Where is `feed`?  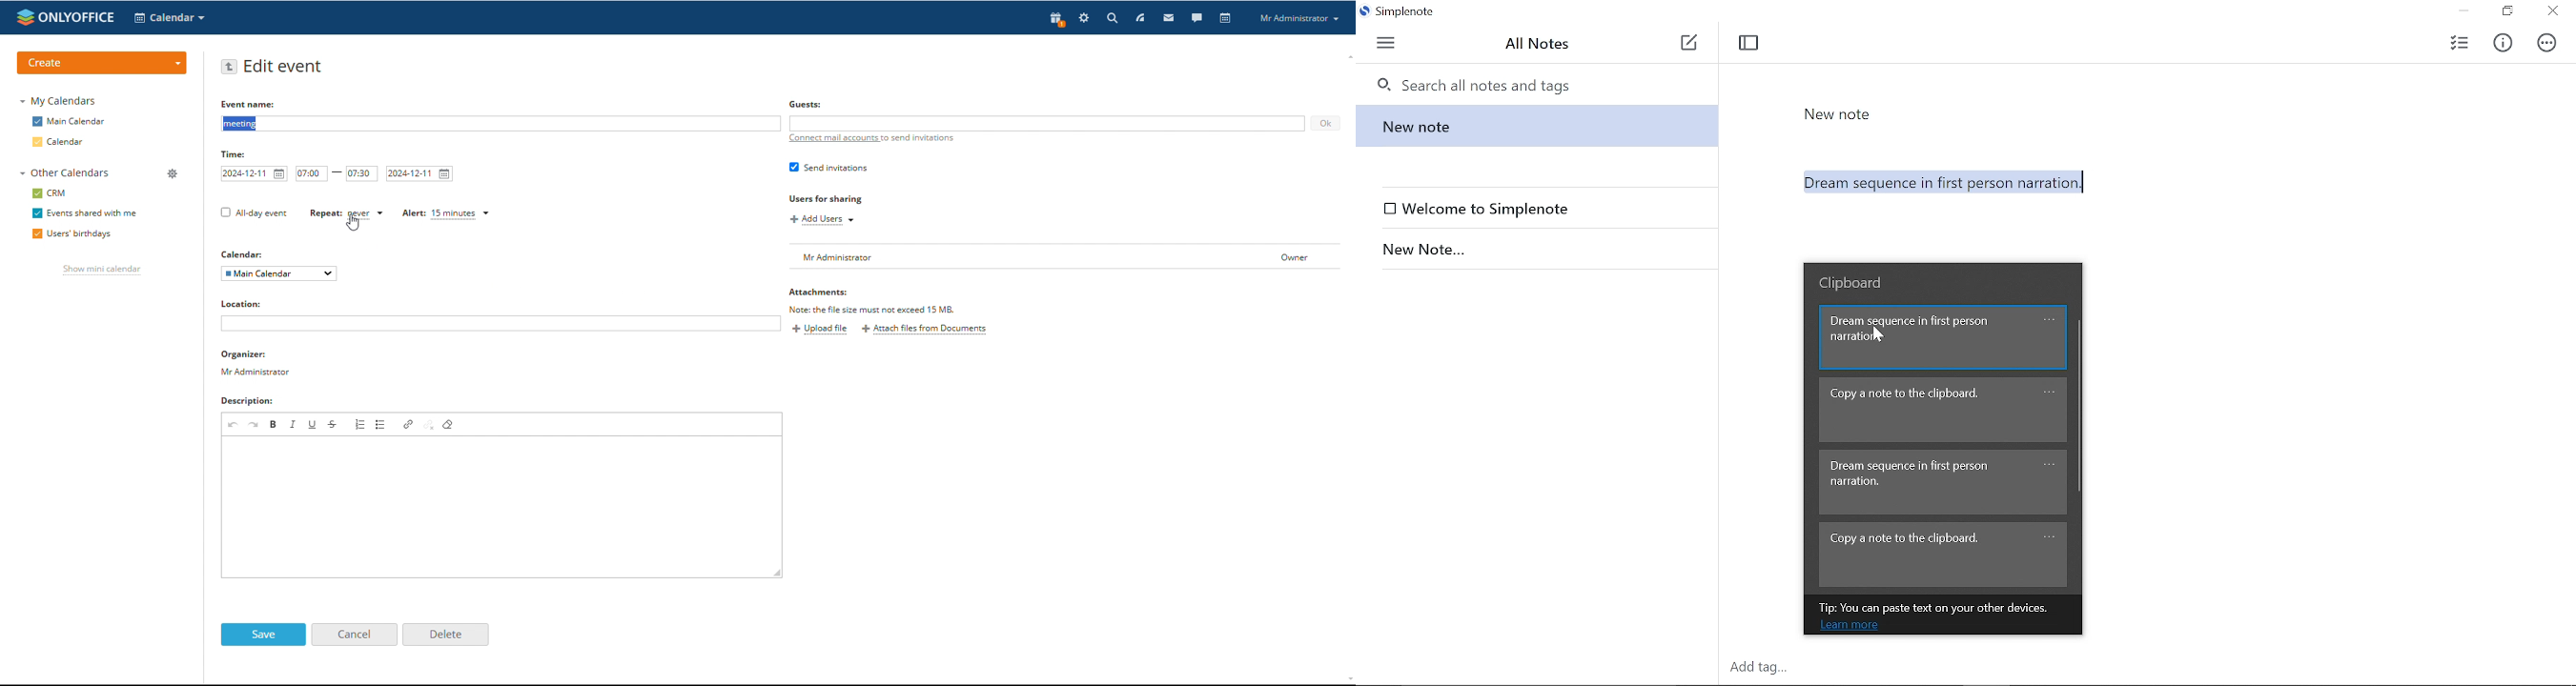 feed is located at coordinates (1141, 18).